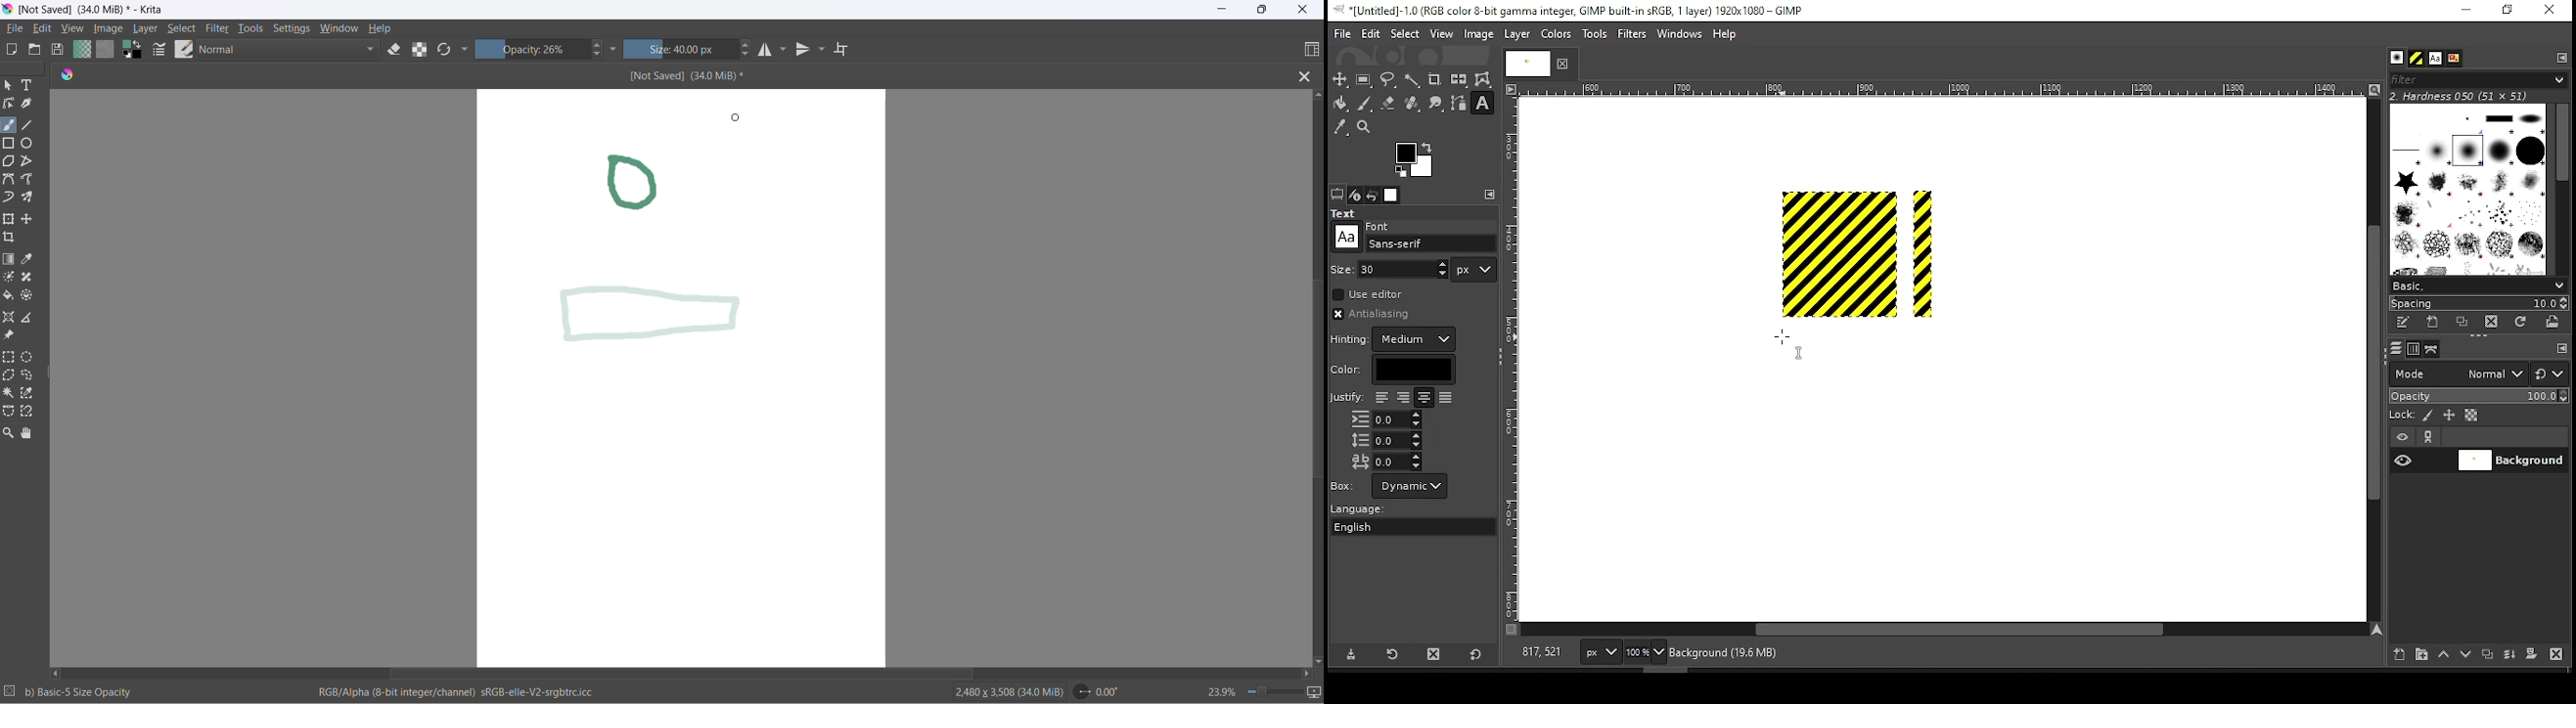 The image size is (2576, 728). Describe the element at coordinates (1381, 397) in the screenshot. I see `justify left` at that location.